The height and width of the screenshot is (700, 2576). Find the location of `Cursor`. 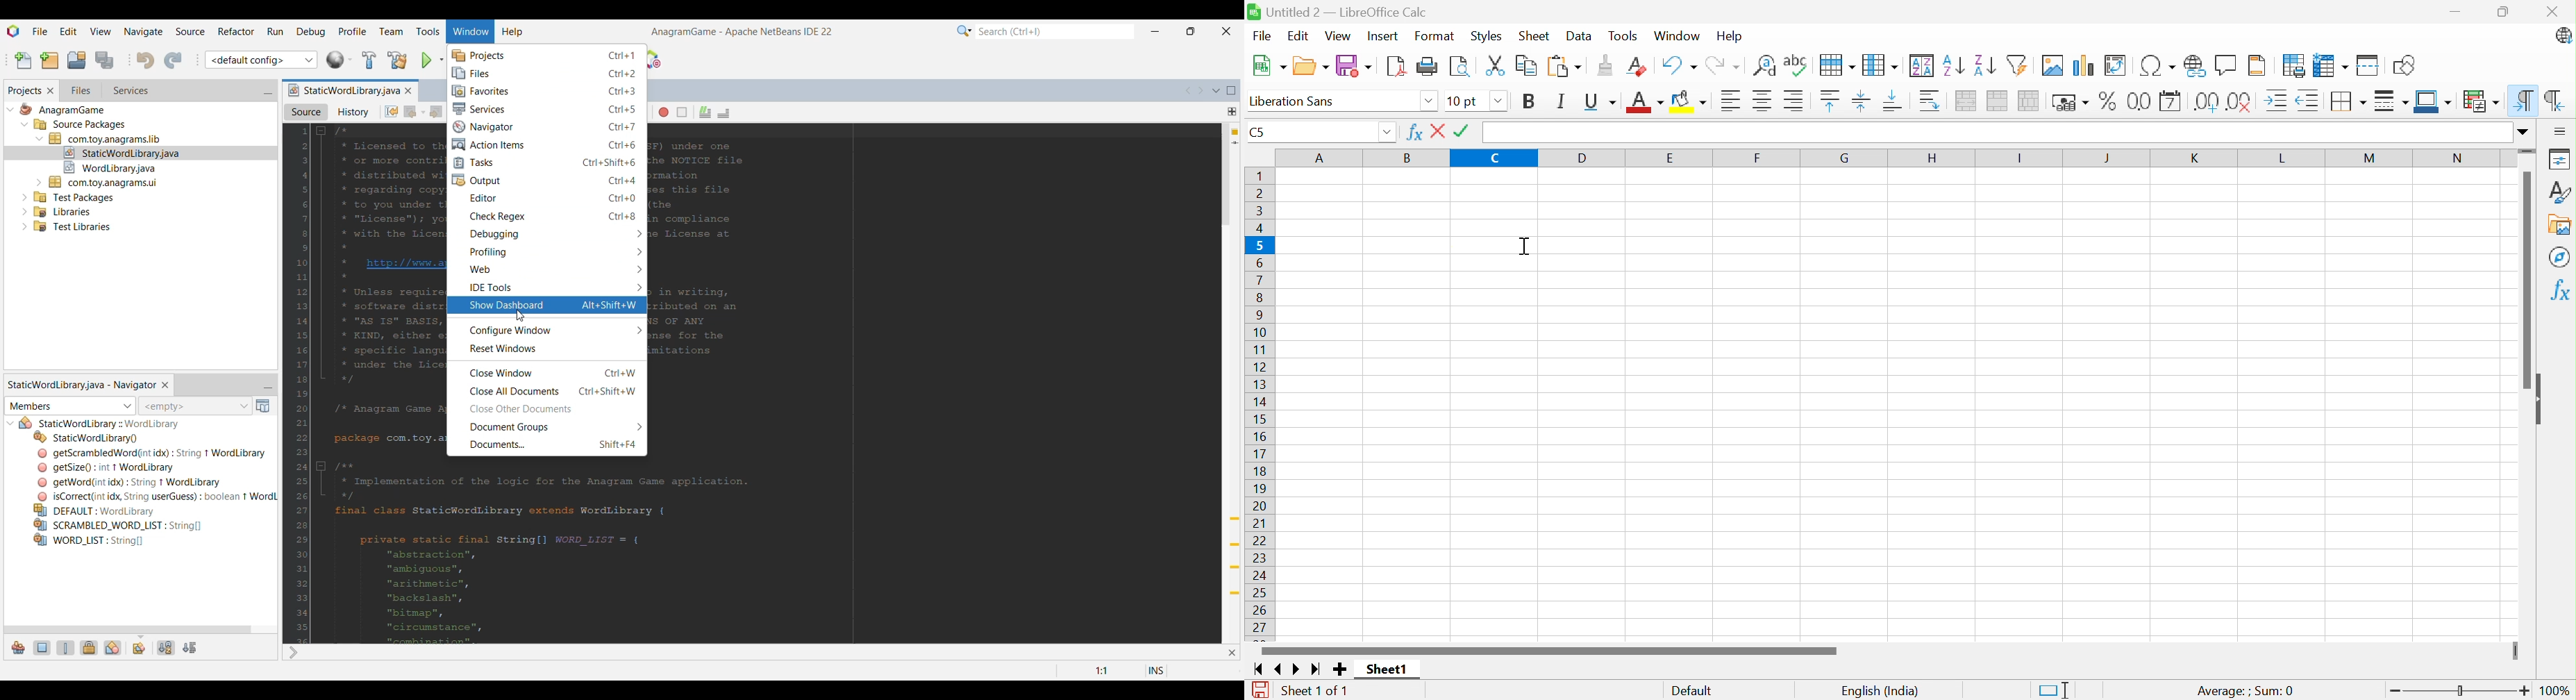

Cursor is located at coordinates (1524, 247).